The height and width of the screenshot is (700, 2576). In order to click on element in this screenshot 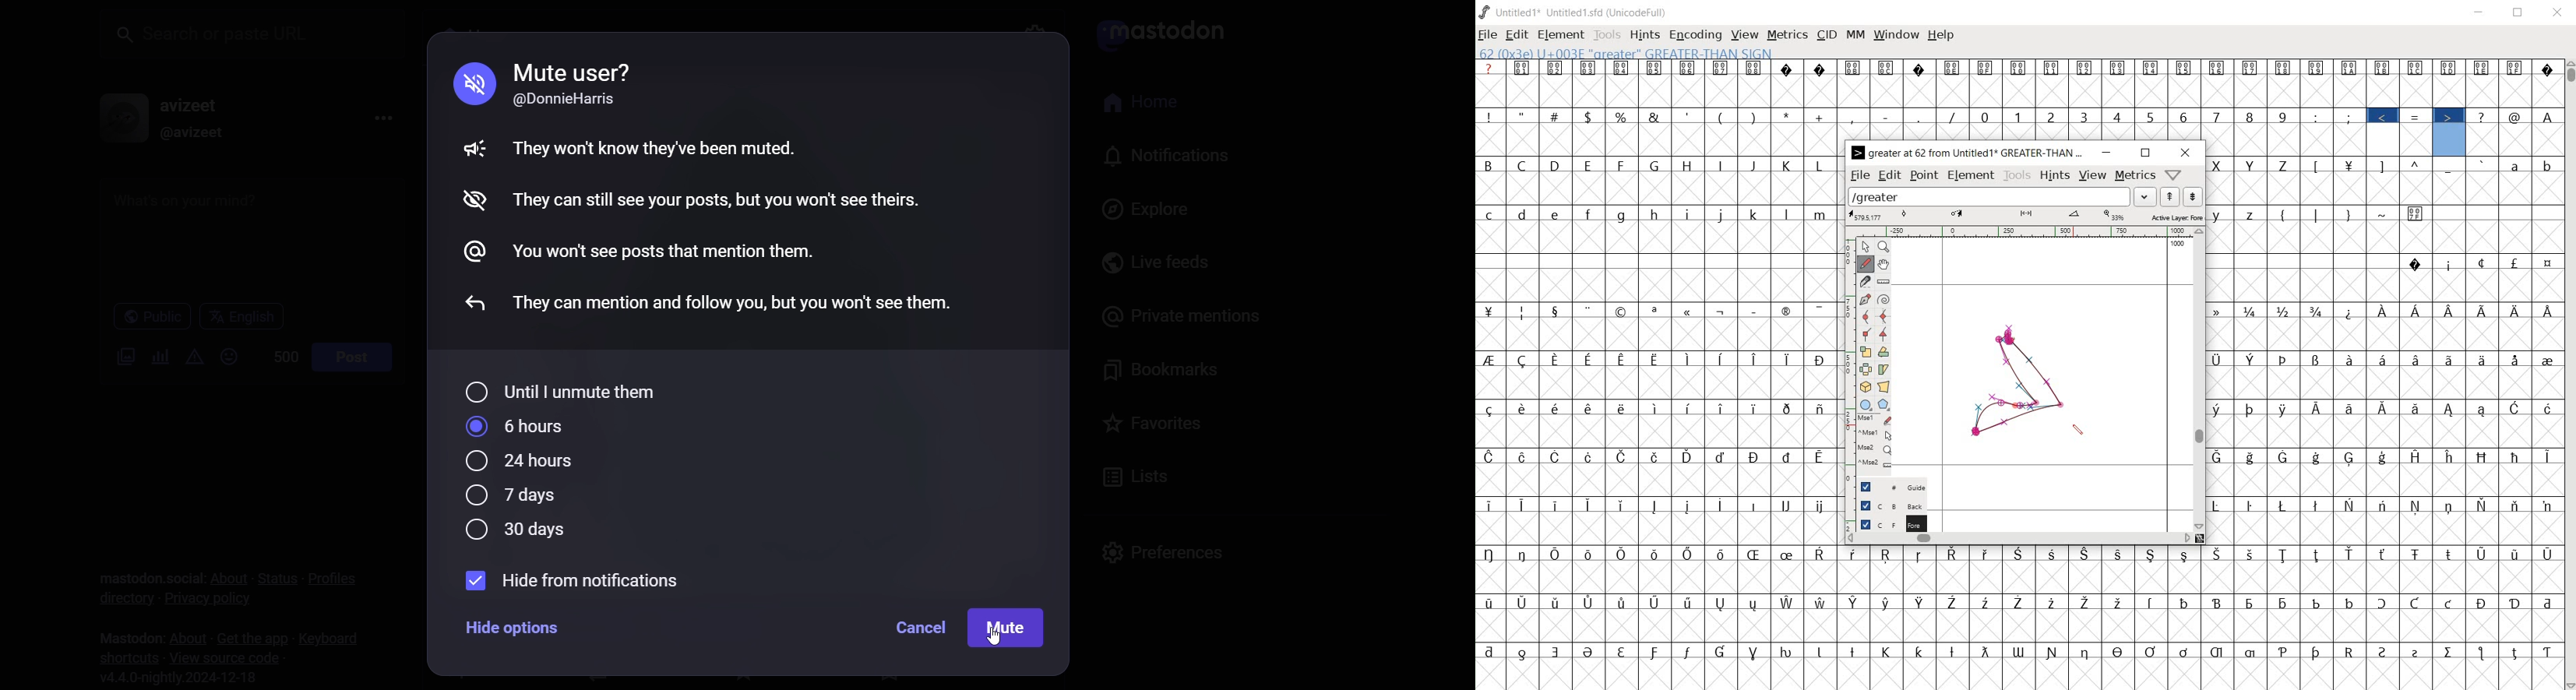, I will do `click(1562, 35)`.